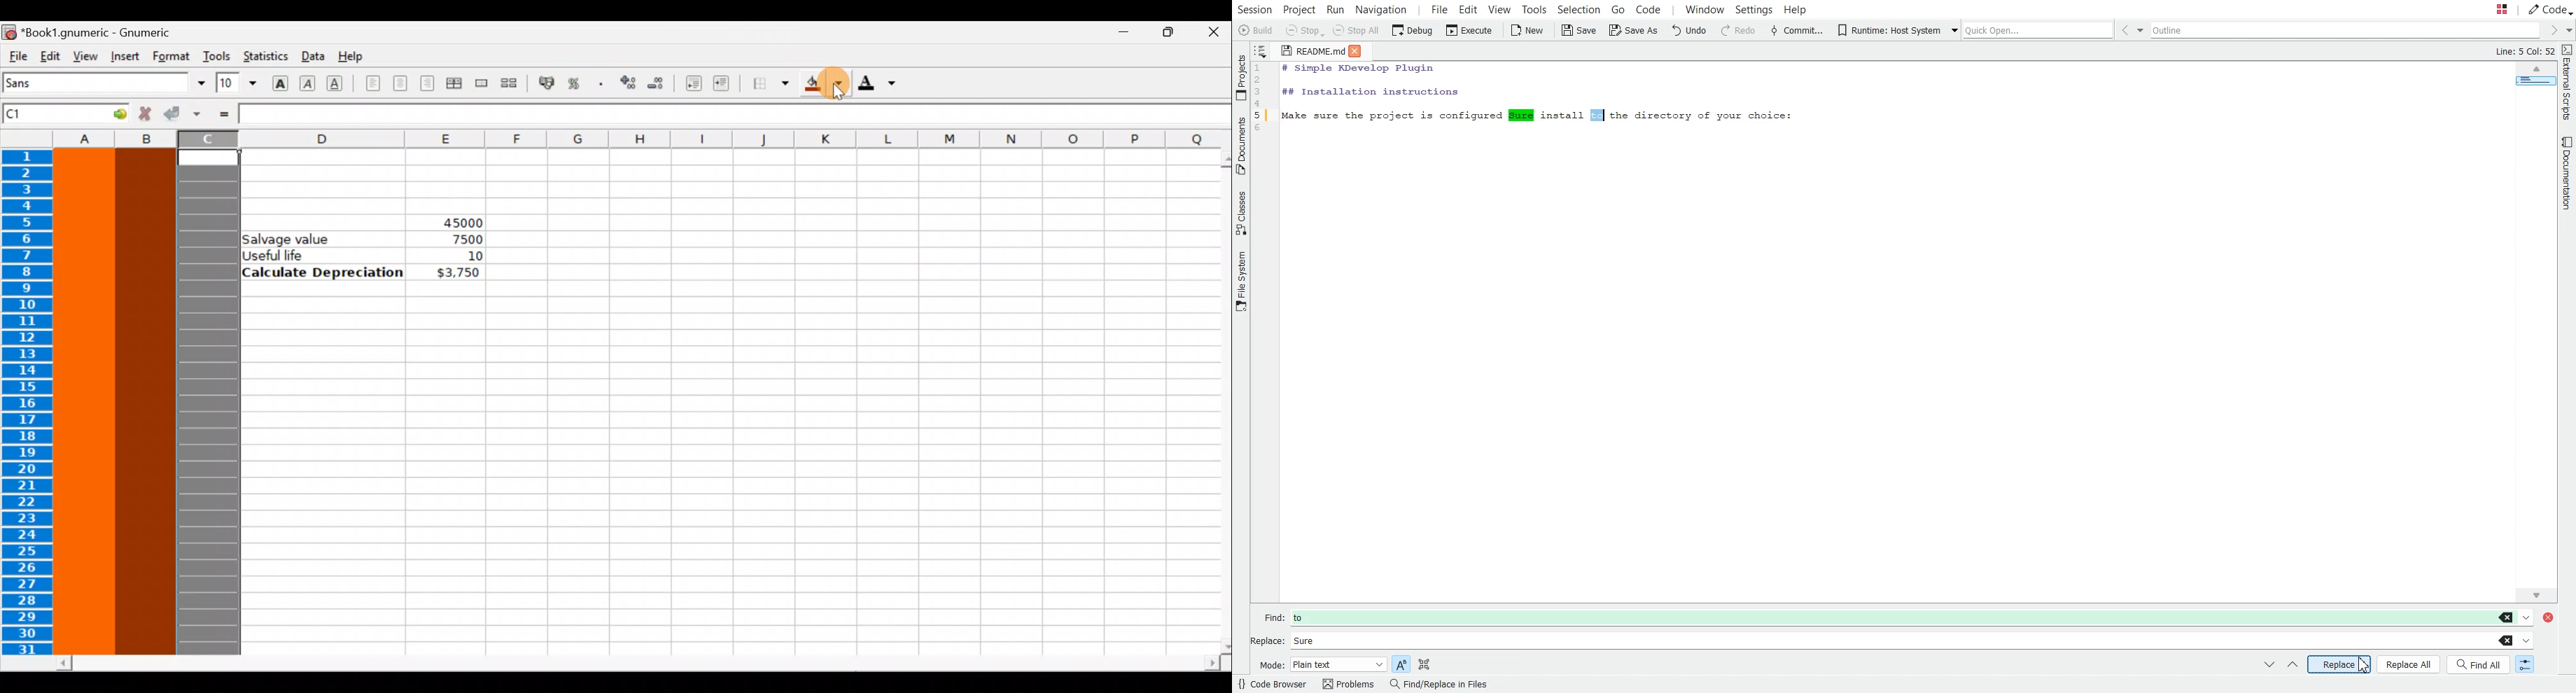  What do you see at coordinates (103, 31) in the screenshot?
I see `Book1.gnumeric - Gnumeric` at bounding box center [103, 31].